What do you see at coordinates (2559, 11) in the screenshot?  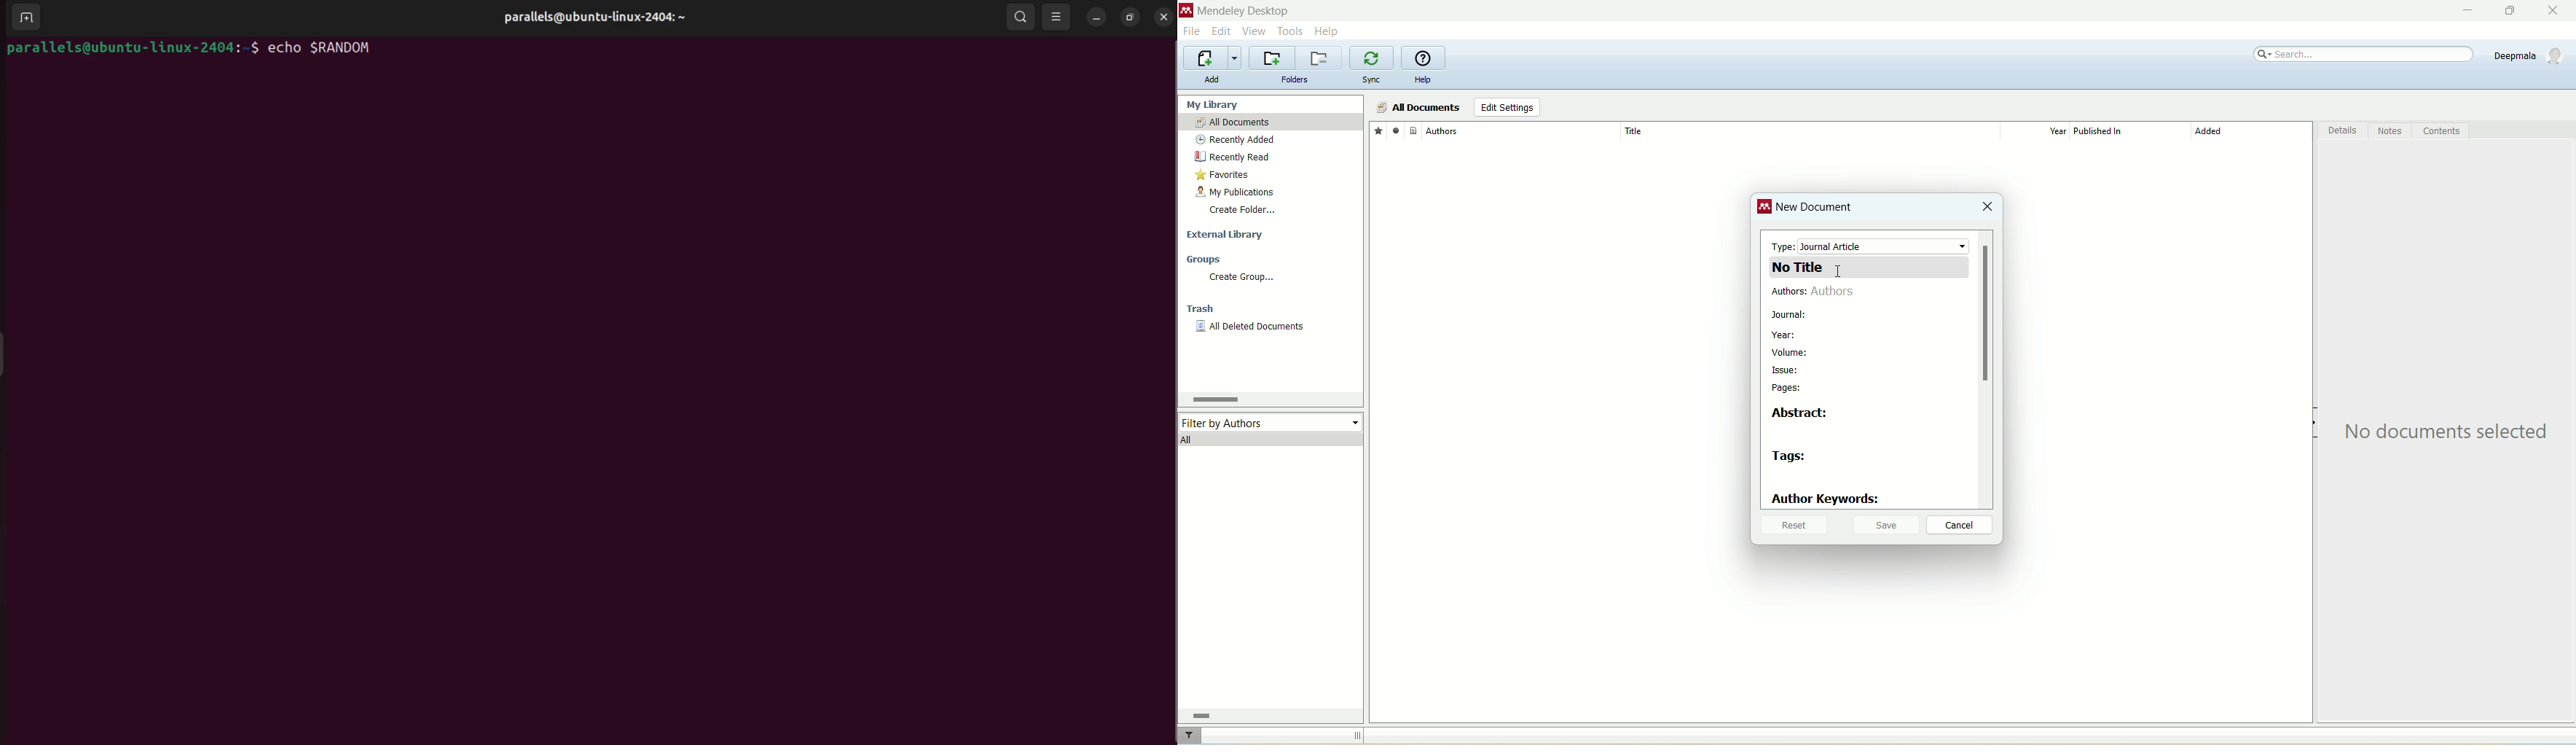 I see `close` at bounding box center [2559, 11].